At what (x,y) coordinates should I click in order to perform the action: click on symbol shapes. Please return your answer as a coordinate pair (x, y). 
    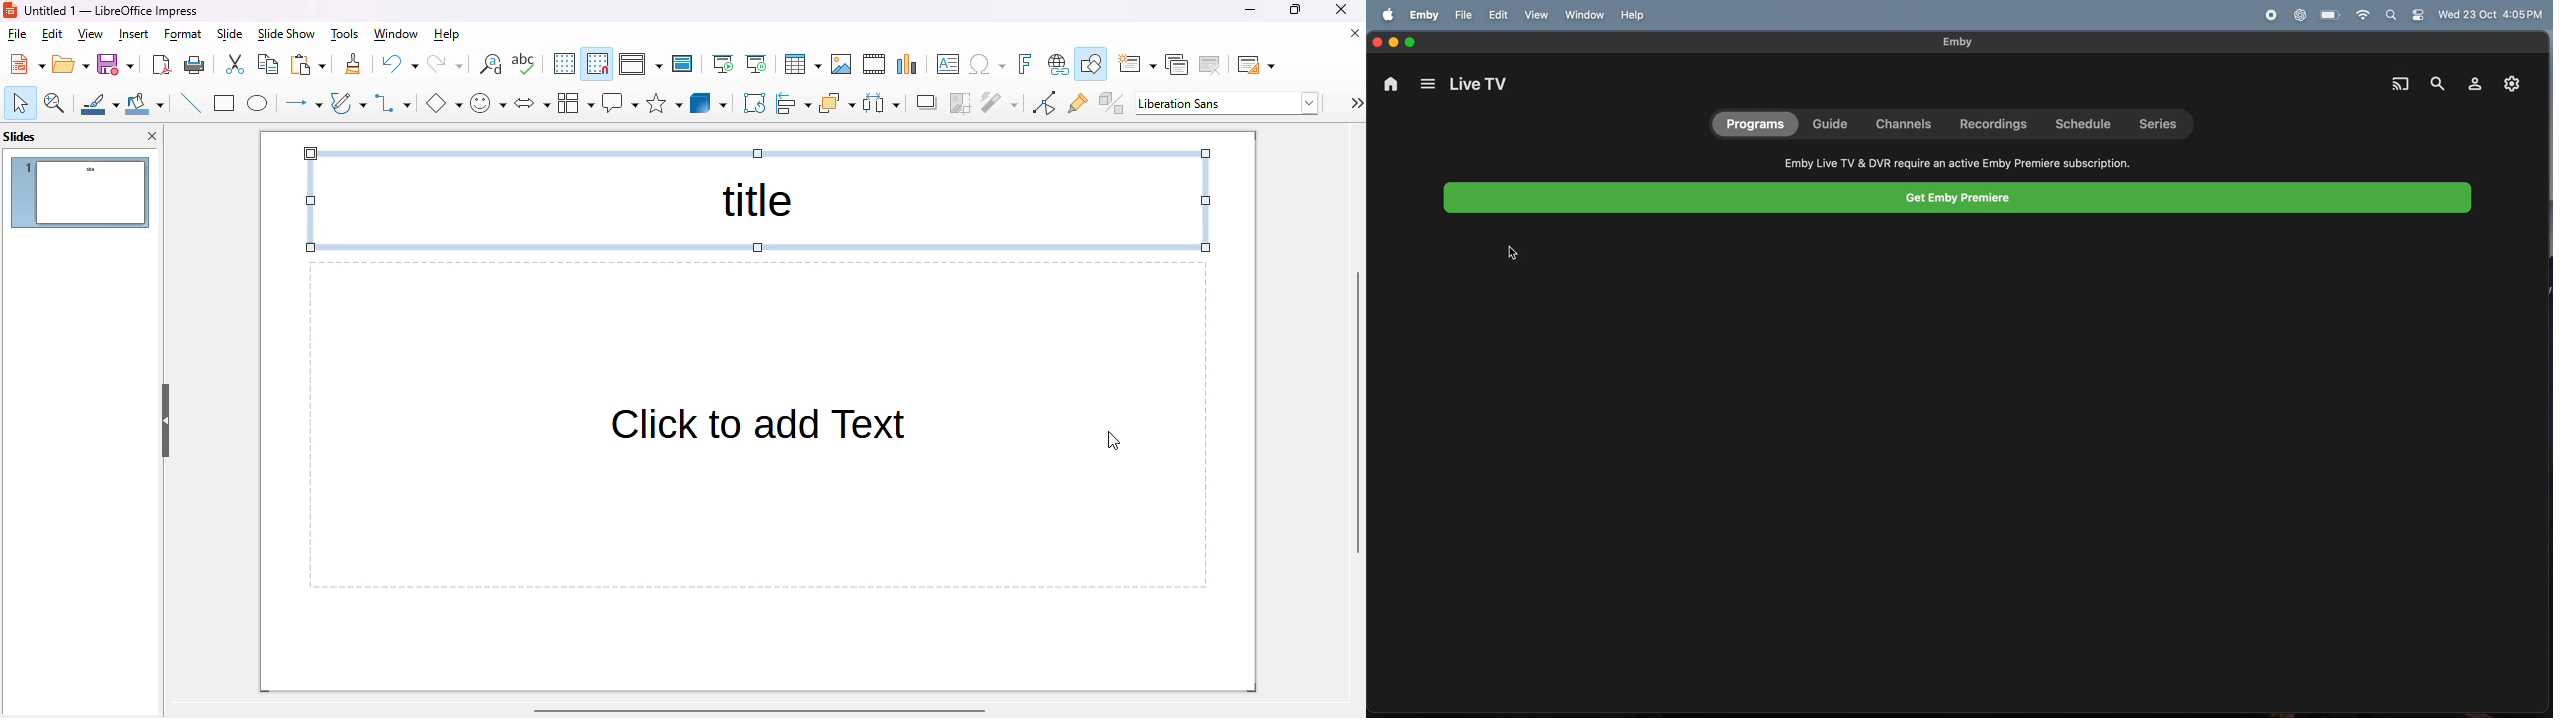
    Looking at the image, I should click on (488, 103).